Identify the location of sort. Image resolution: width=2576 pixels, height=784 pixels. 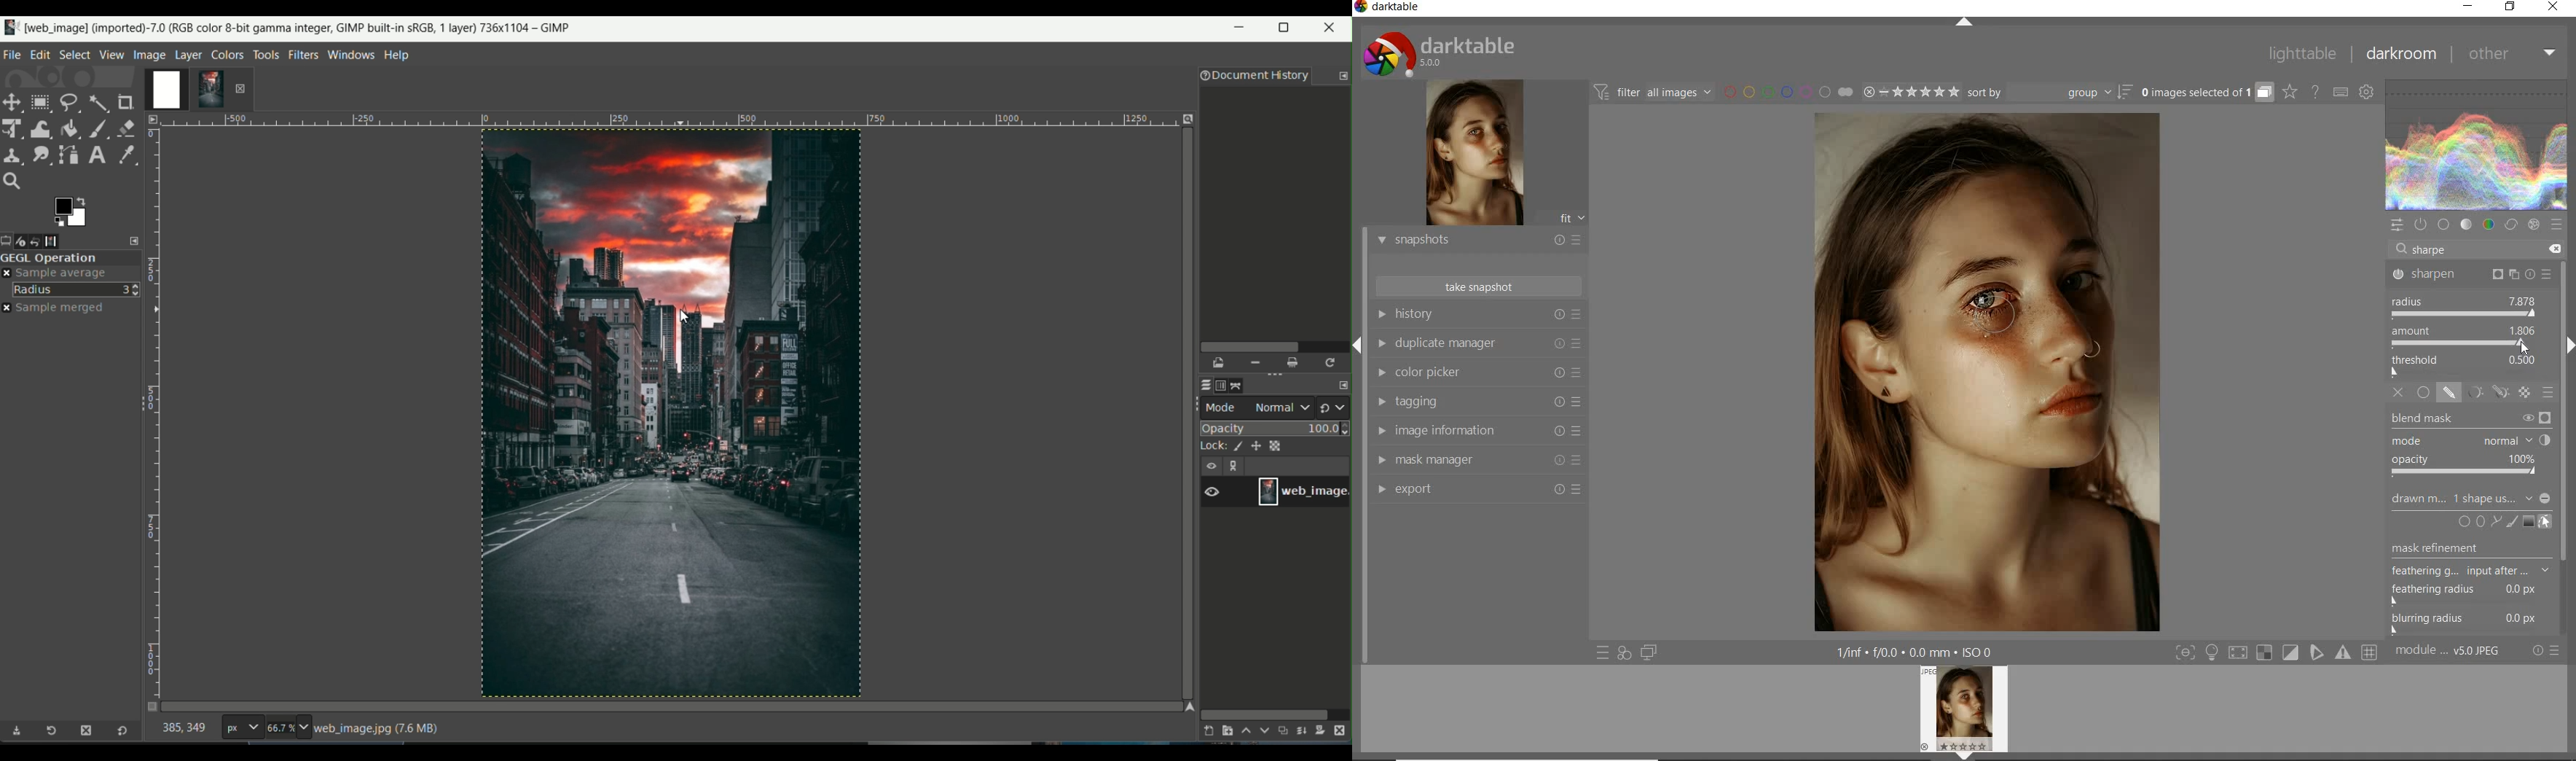
(2049, 93).